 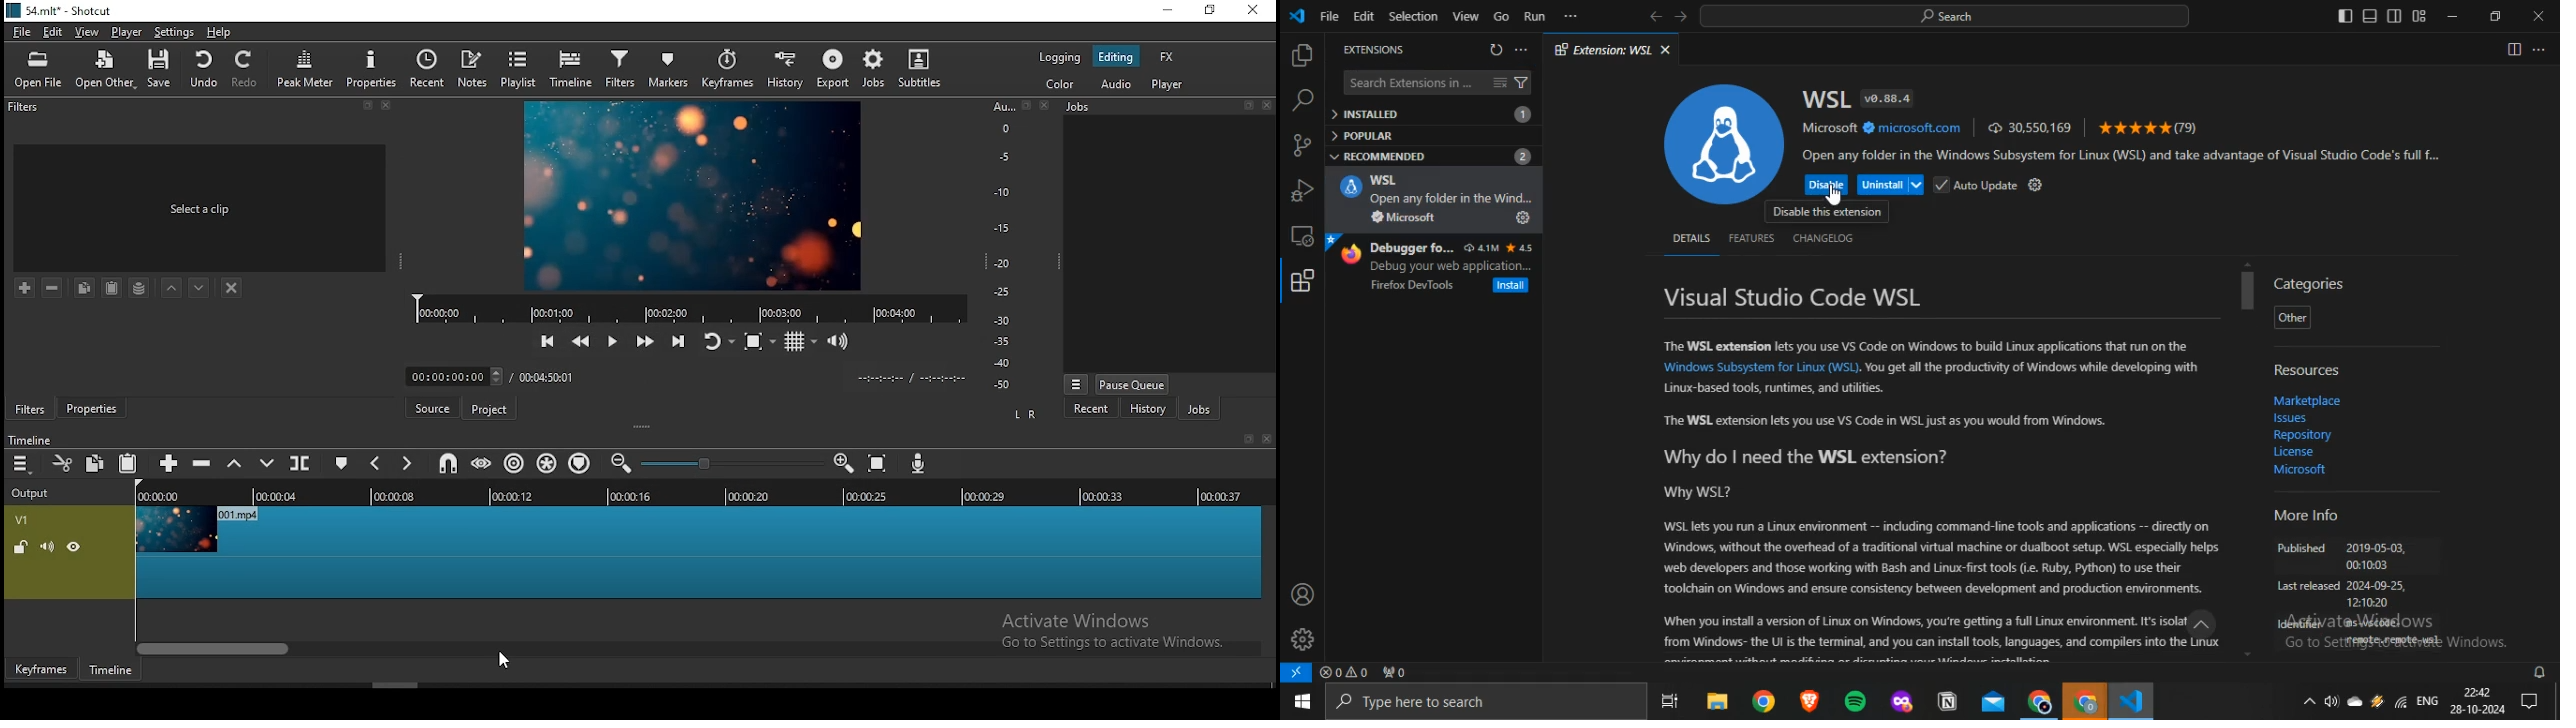 What do you see at coordinates (759, 340) in the screenshot?
I see `toggle zoo` at bounding box center [759, 340].